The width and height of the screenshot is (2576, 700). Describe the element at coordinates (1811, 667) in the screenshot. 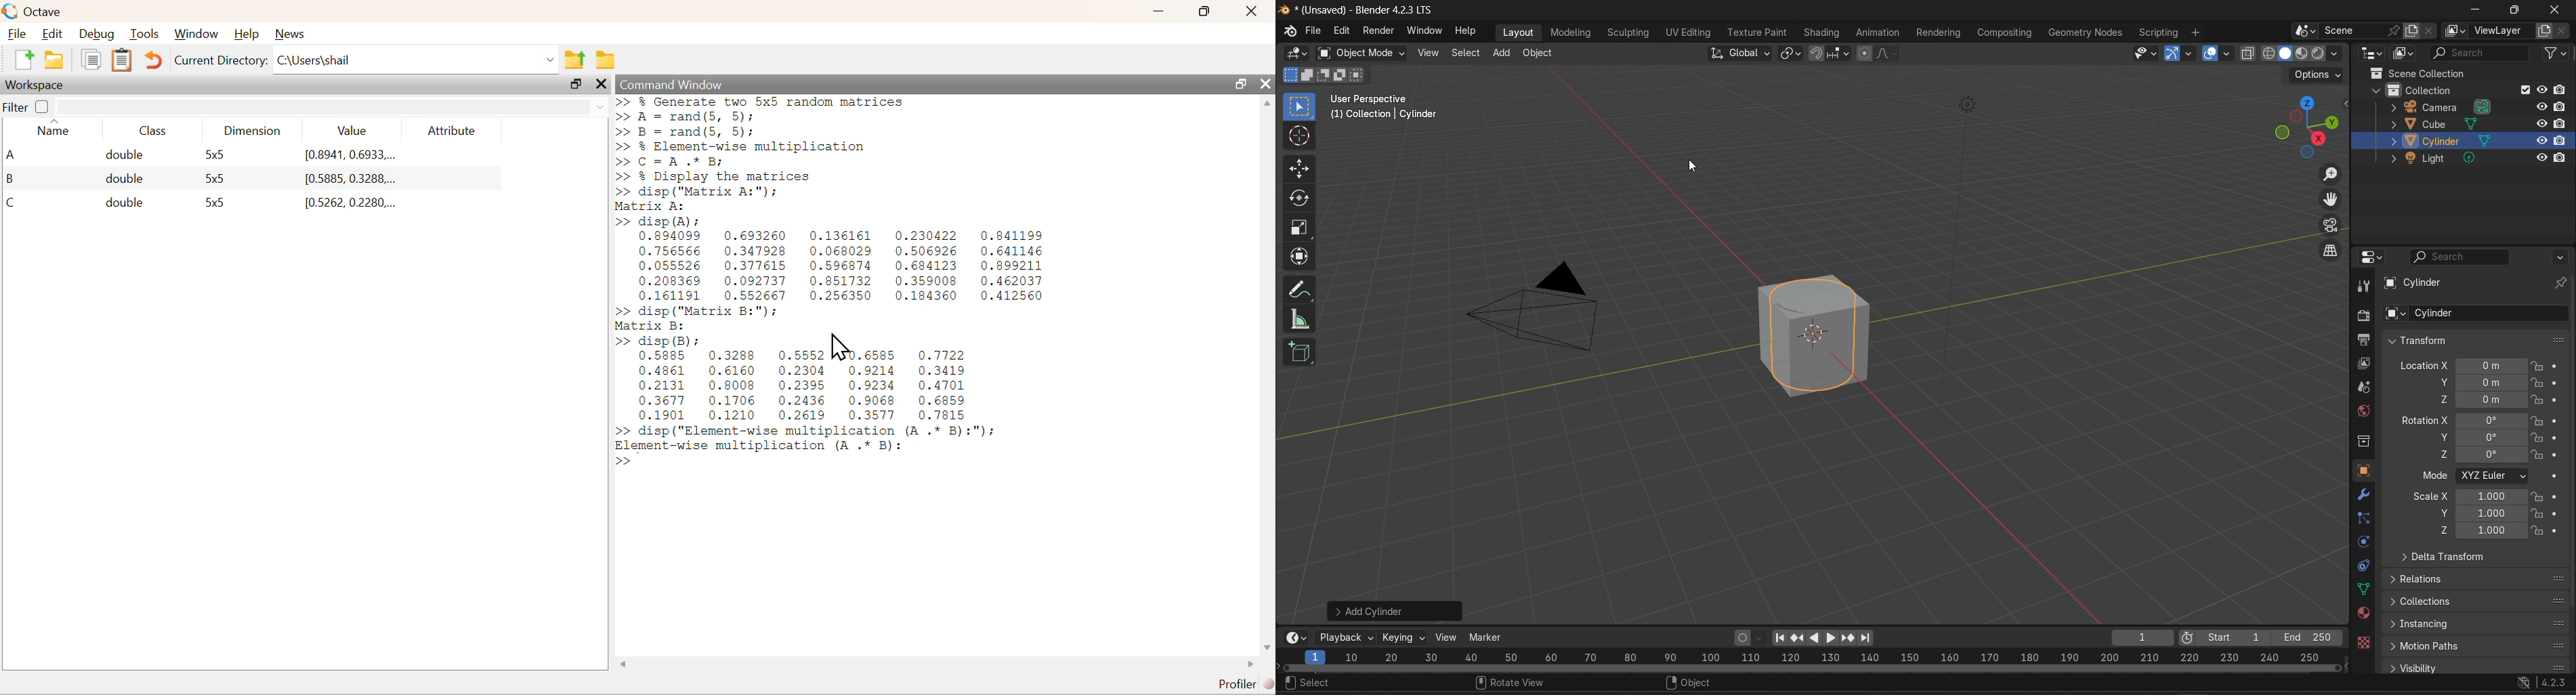

I see `horizontal scroll bar` at that location.